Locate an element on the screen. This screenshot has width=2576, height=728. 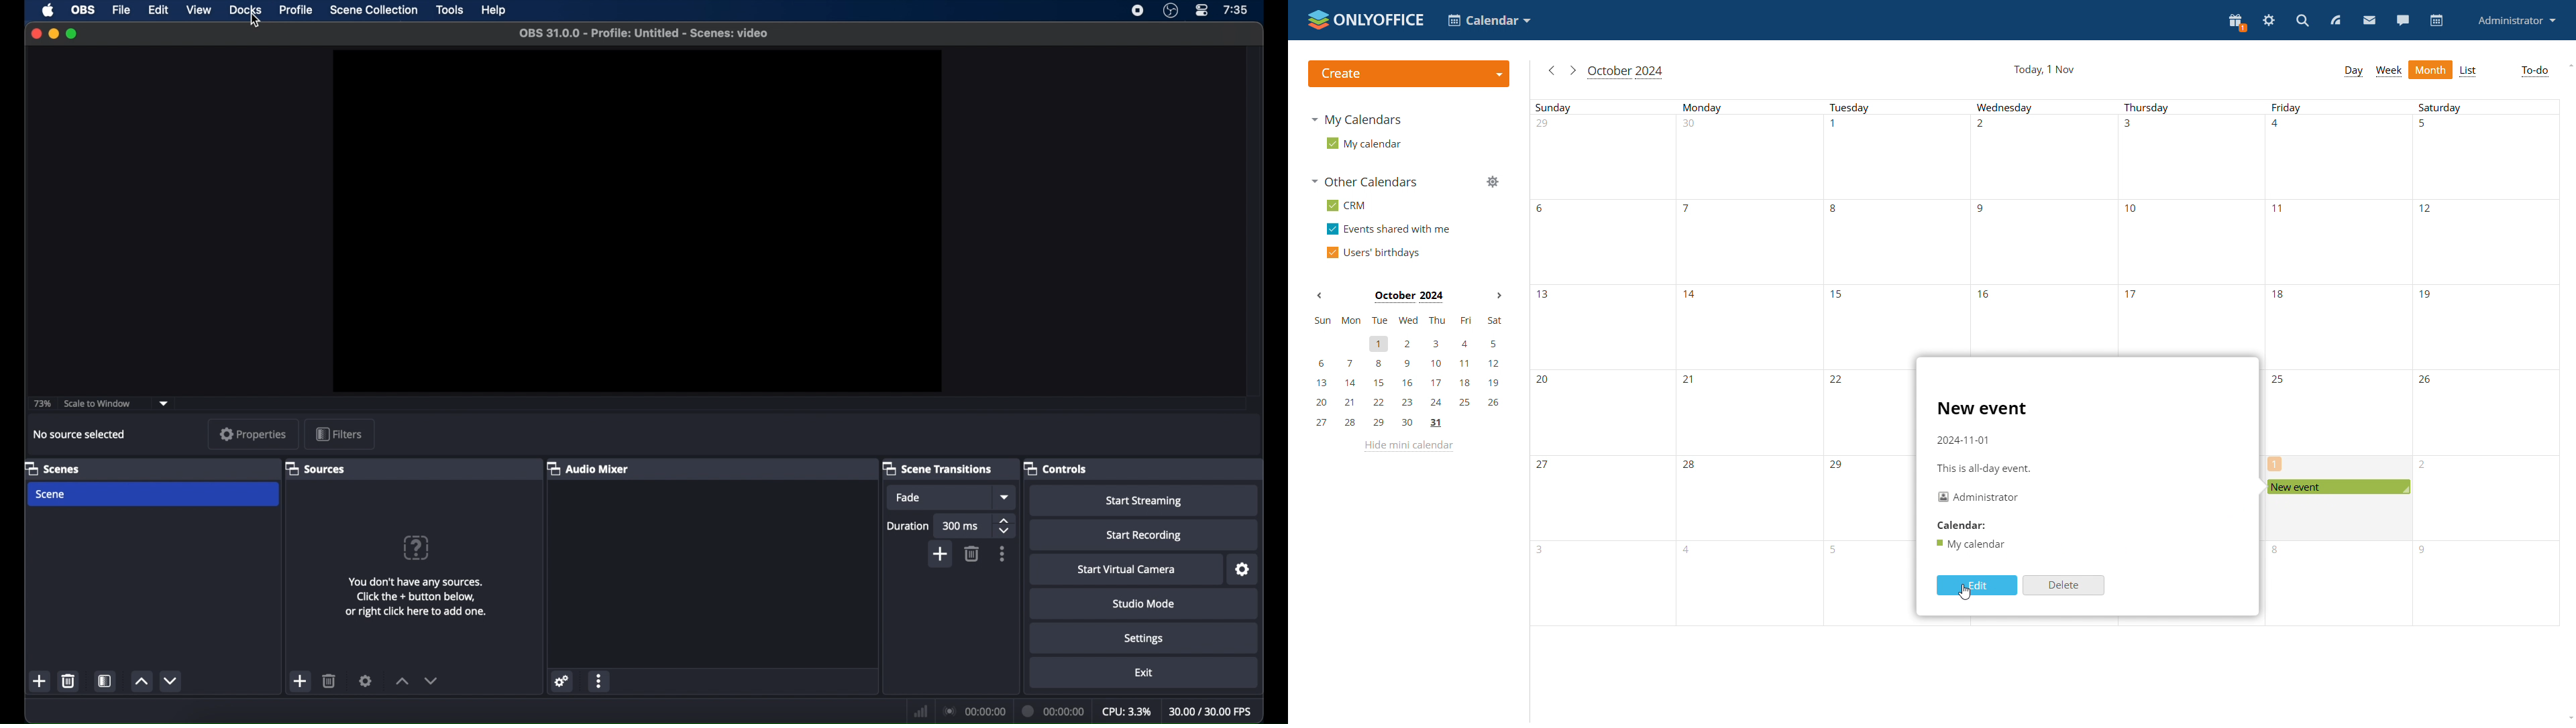
settings is located at coordinates (366, 681).